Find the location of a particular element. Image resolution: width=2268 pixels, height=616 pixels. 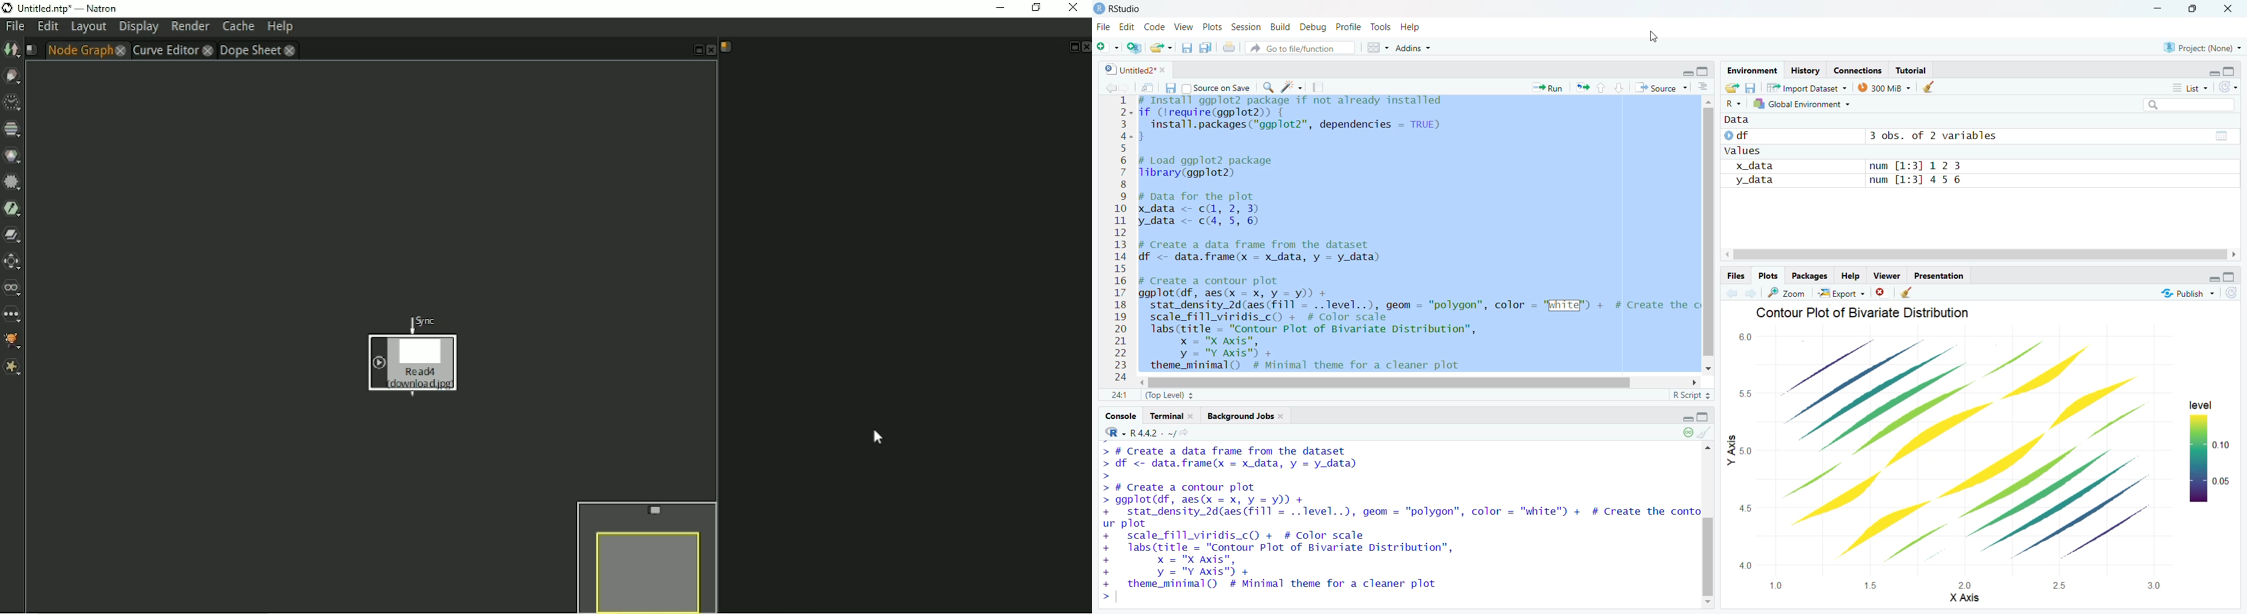

new file is located at coordinates (1106, 47).